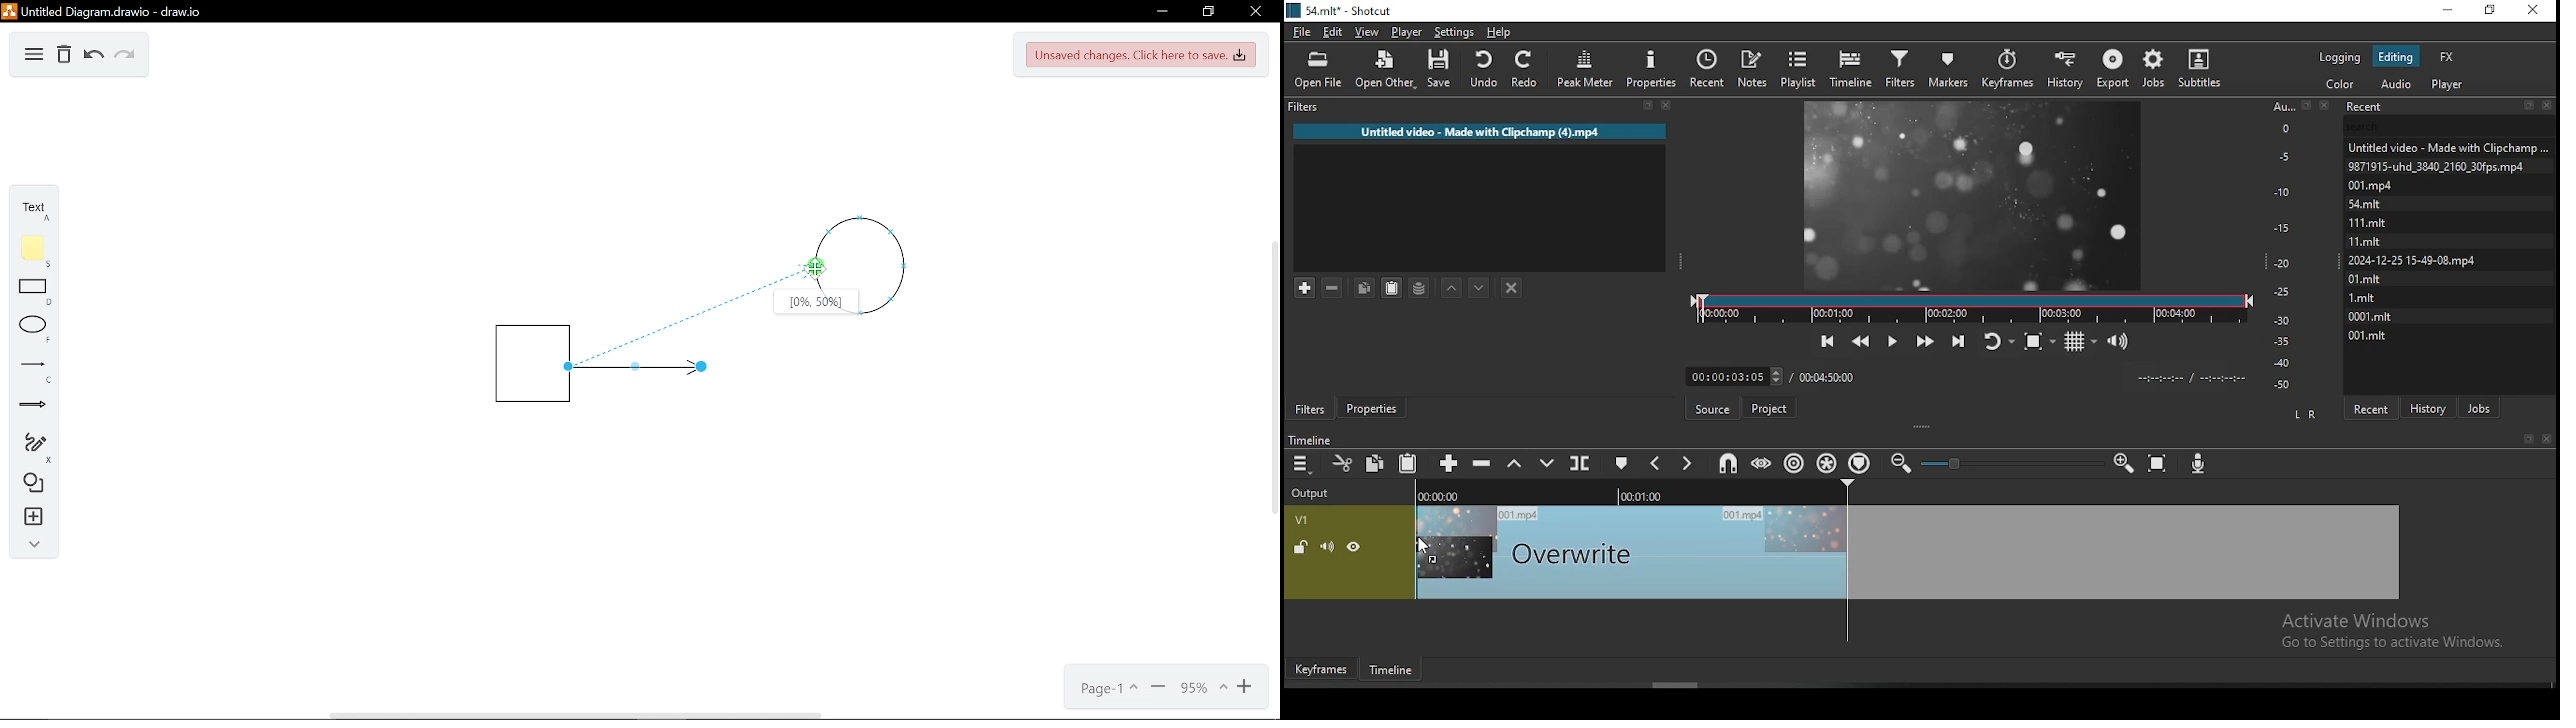 Image resolution: width=2576 pixels, height=728 pixels. Describe the element at coordinates (1483, 129) in the screenshot. I see `Untitled video - Made with Clipchamp (4).mp4` at that location.